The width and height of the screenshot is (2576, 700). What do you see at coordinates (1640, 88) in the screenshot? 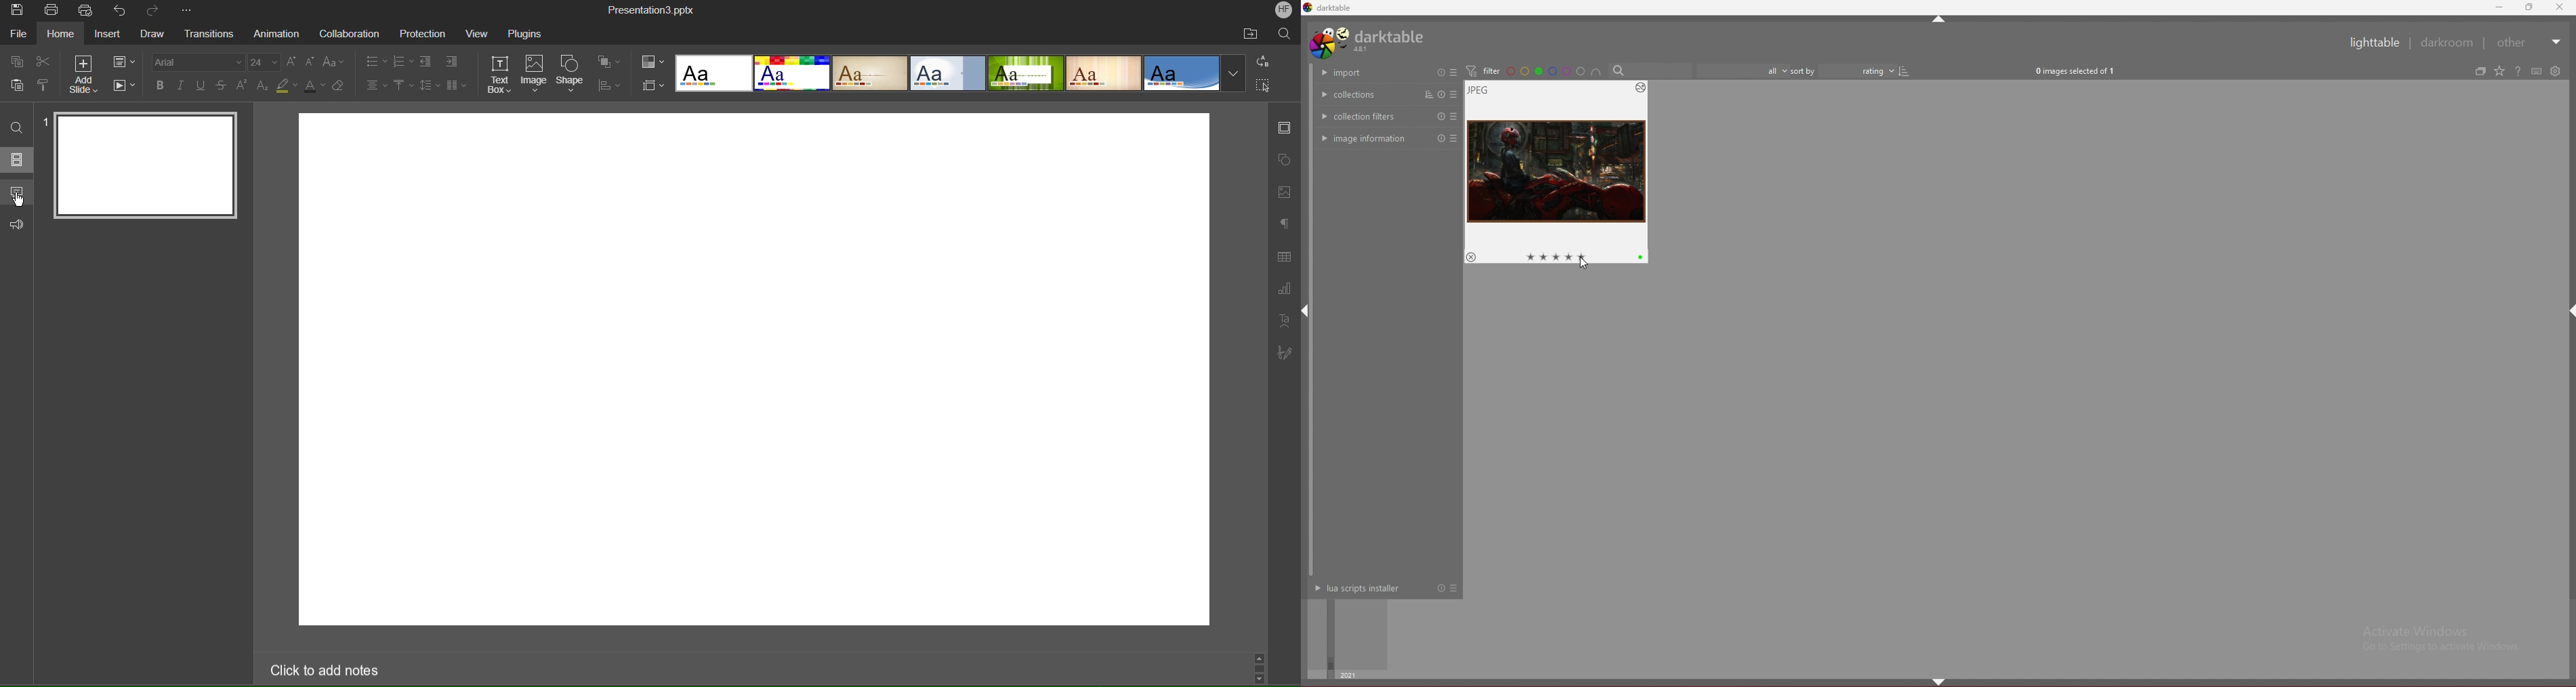
I see `options` at bounding box center [1640, 88].